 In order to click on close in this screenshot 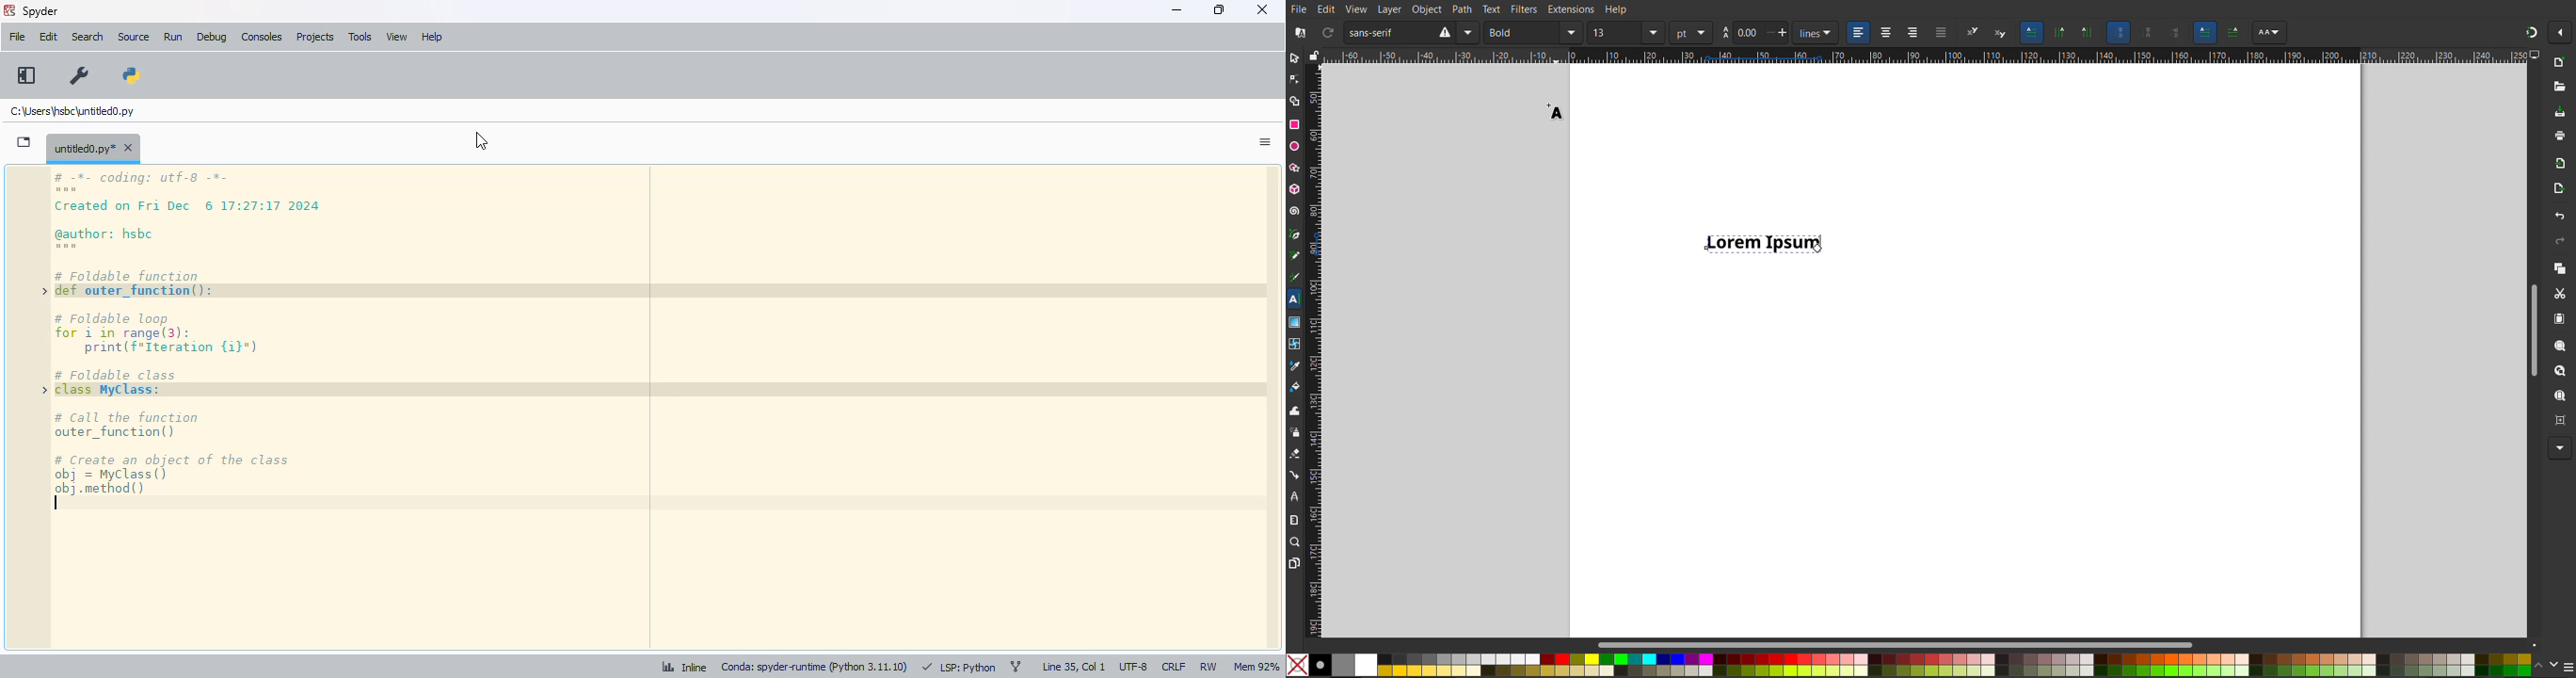, I will do `click(1262, 9)`.